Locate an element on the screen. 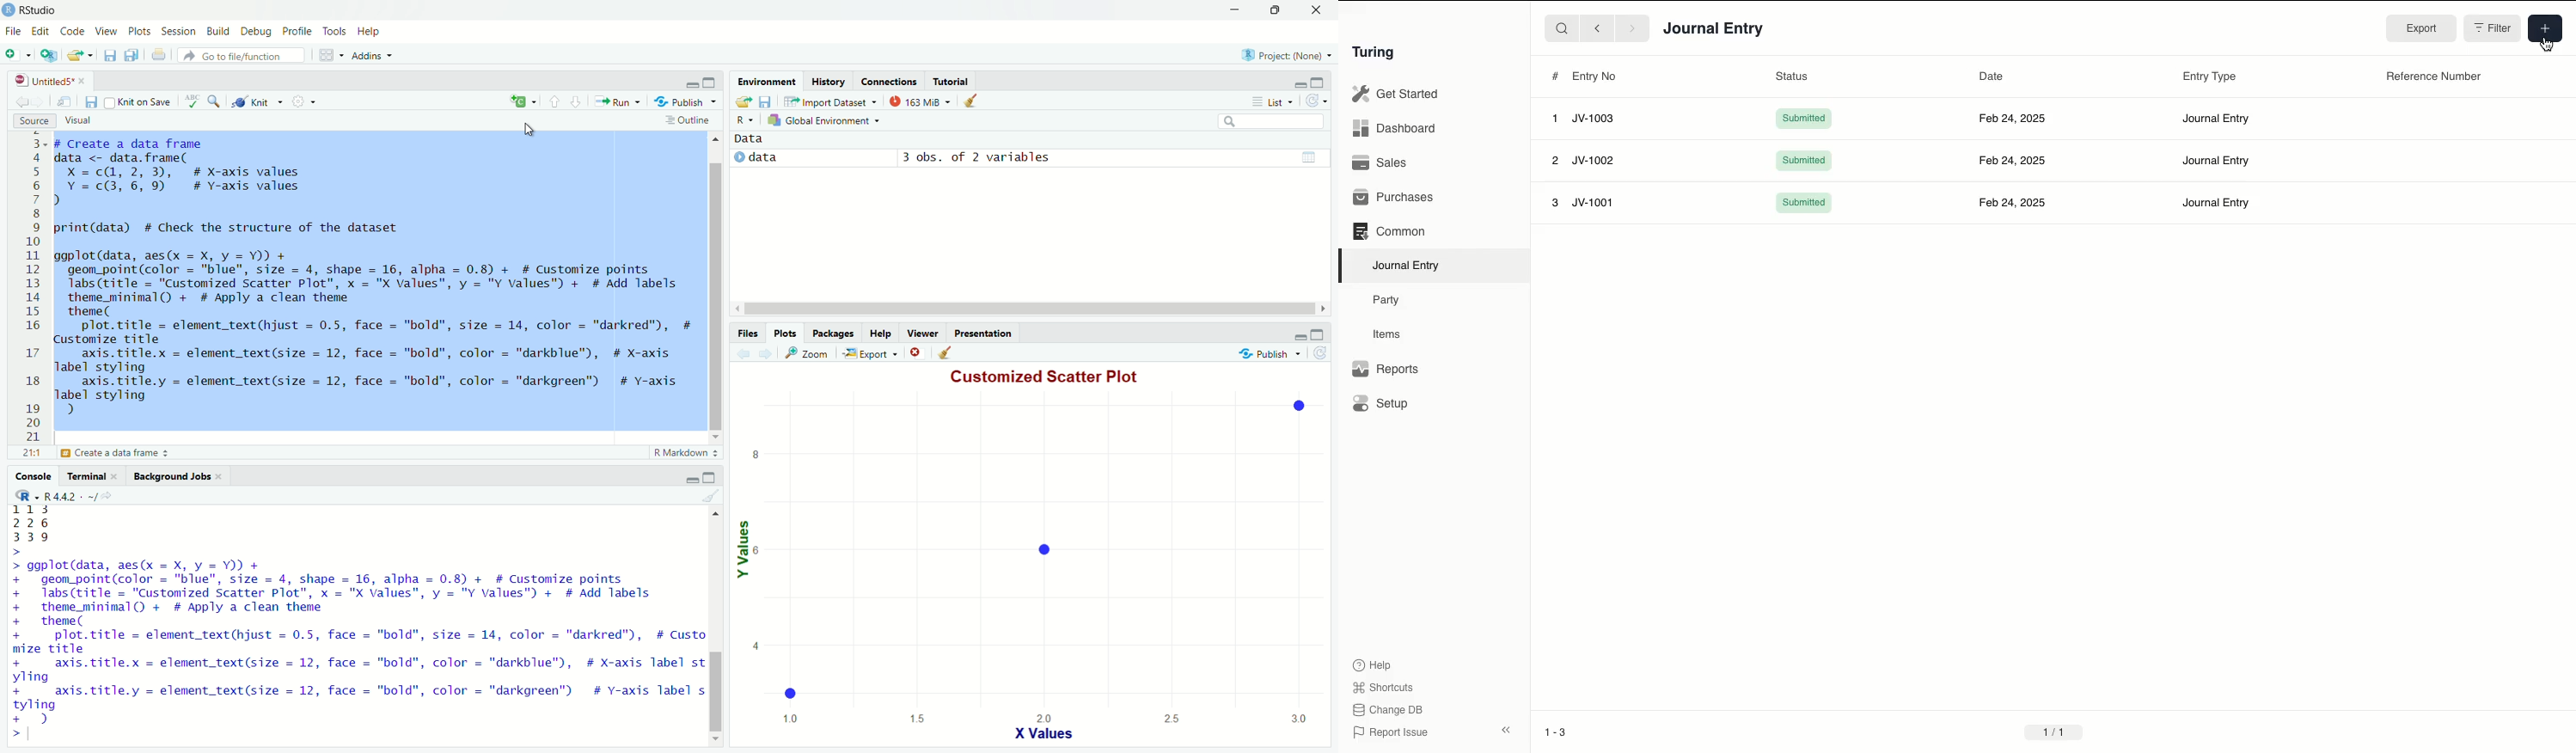 This screenshot has height=756, width=2576. Scatter Point 3 is located at coordinates (790, 692).